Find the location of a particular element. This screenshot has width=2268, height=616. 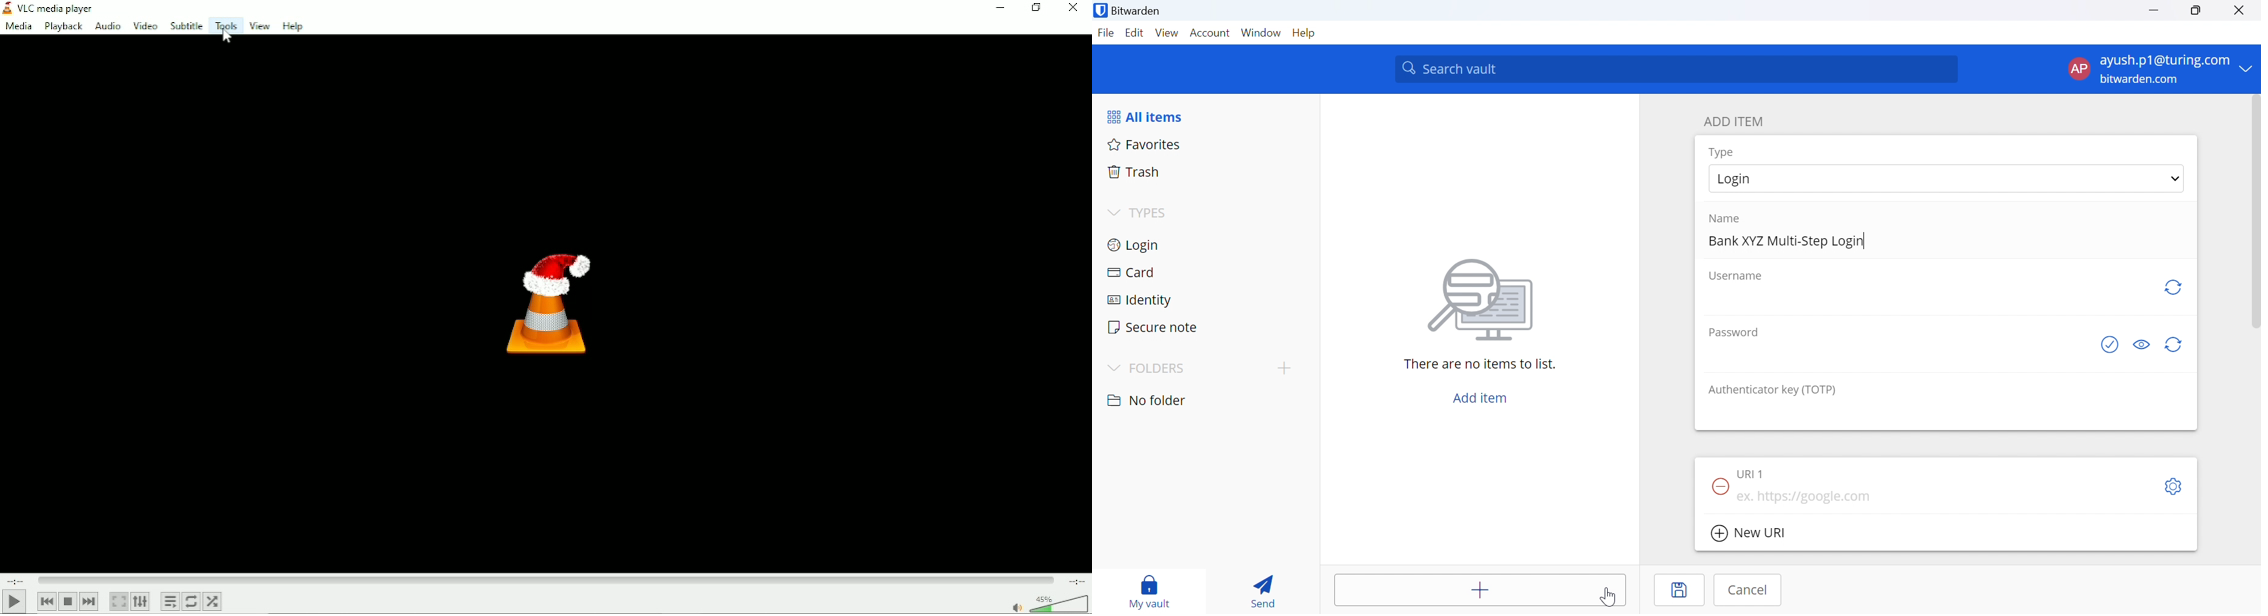

Type is located at coordinates (1722, 152).